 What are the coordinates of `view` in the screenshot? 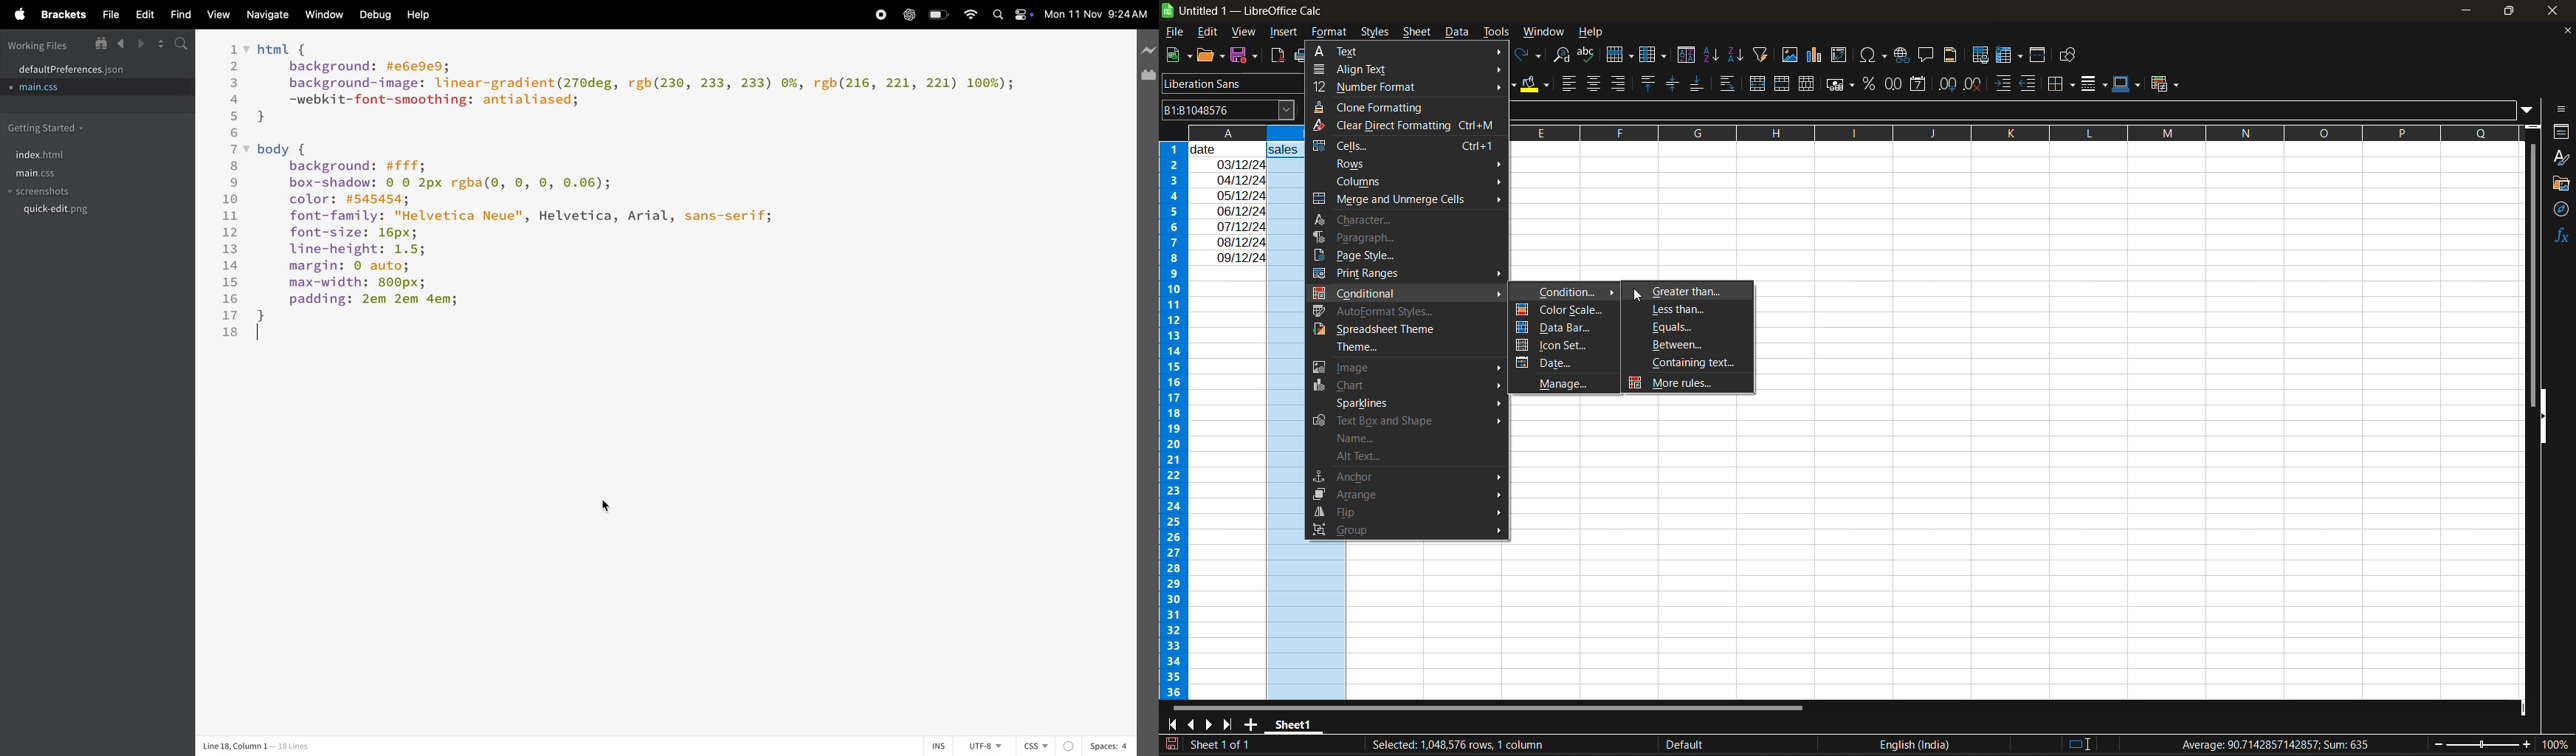 It's located at (1245, 30).